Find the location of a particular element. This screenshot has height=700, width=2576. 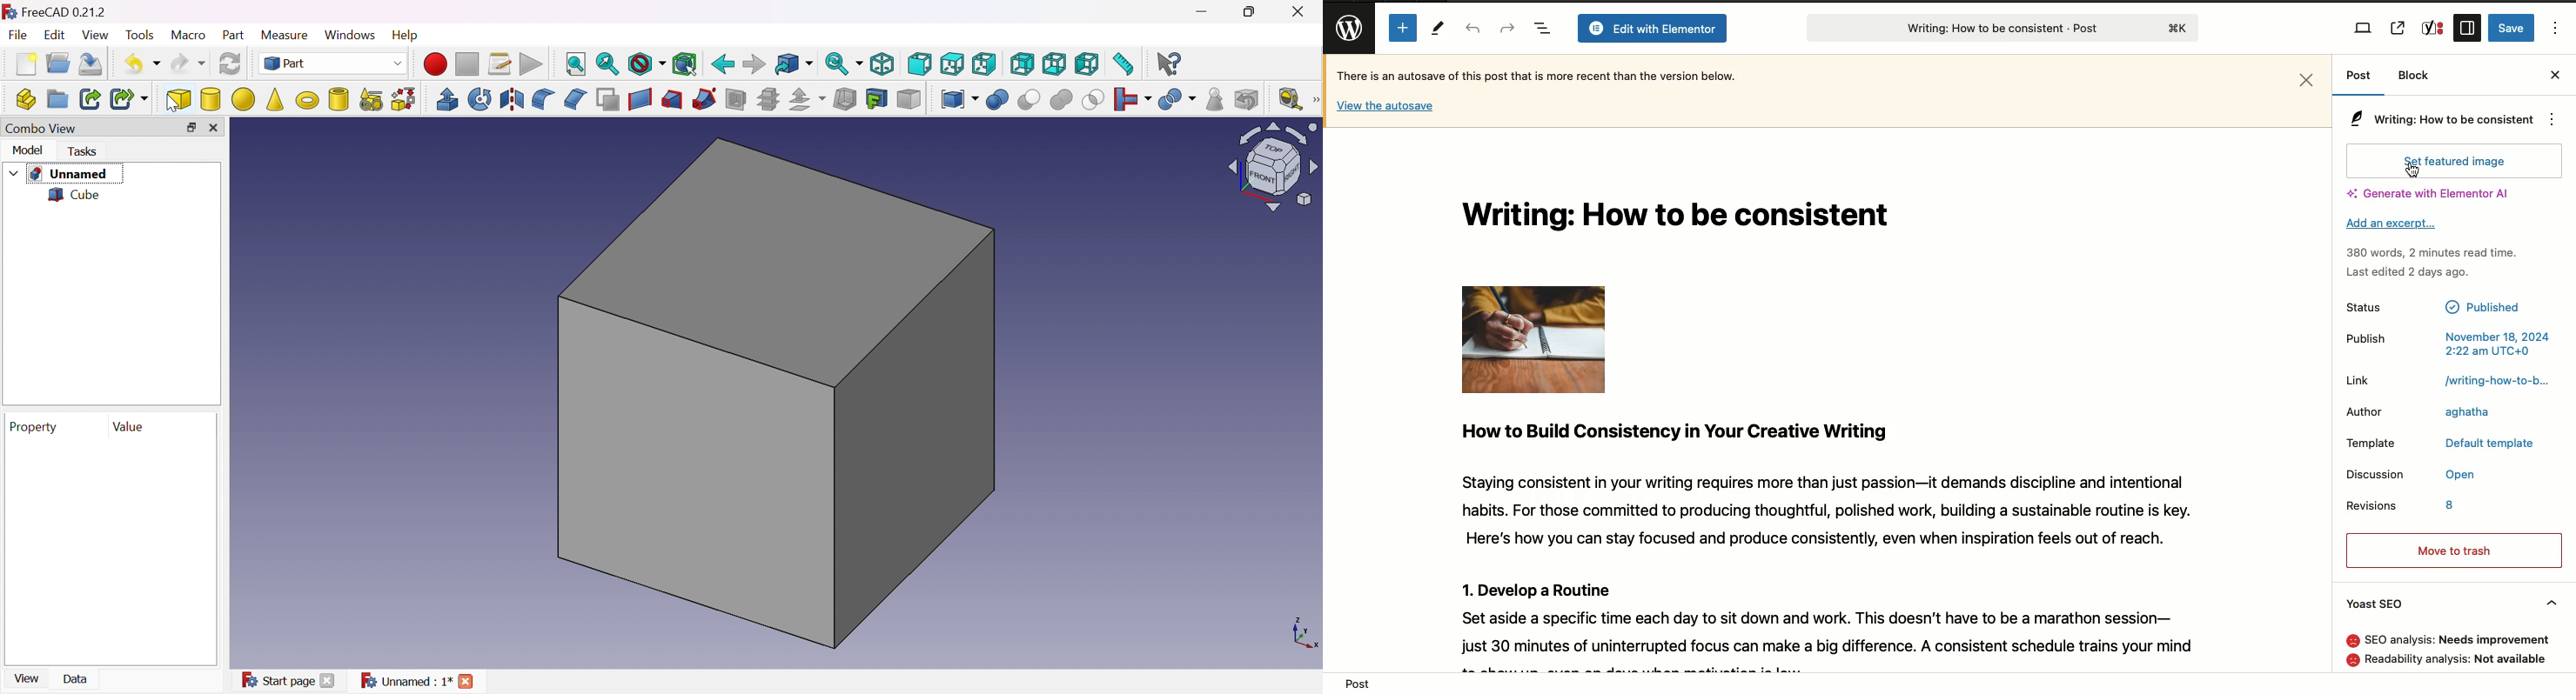

Execute macros is located at coordinates (531, 65).